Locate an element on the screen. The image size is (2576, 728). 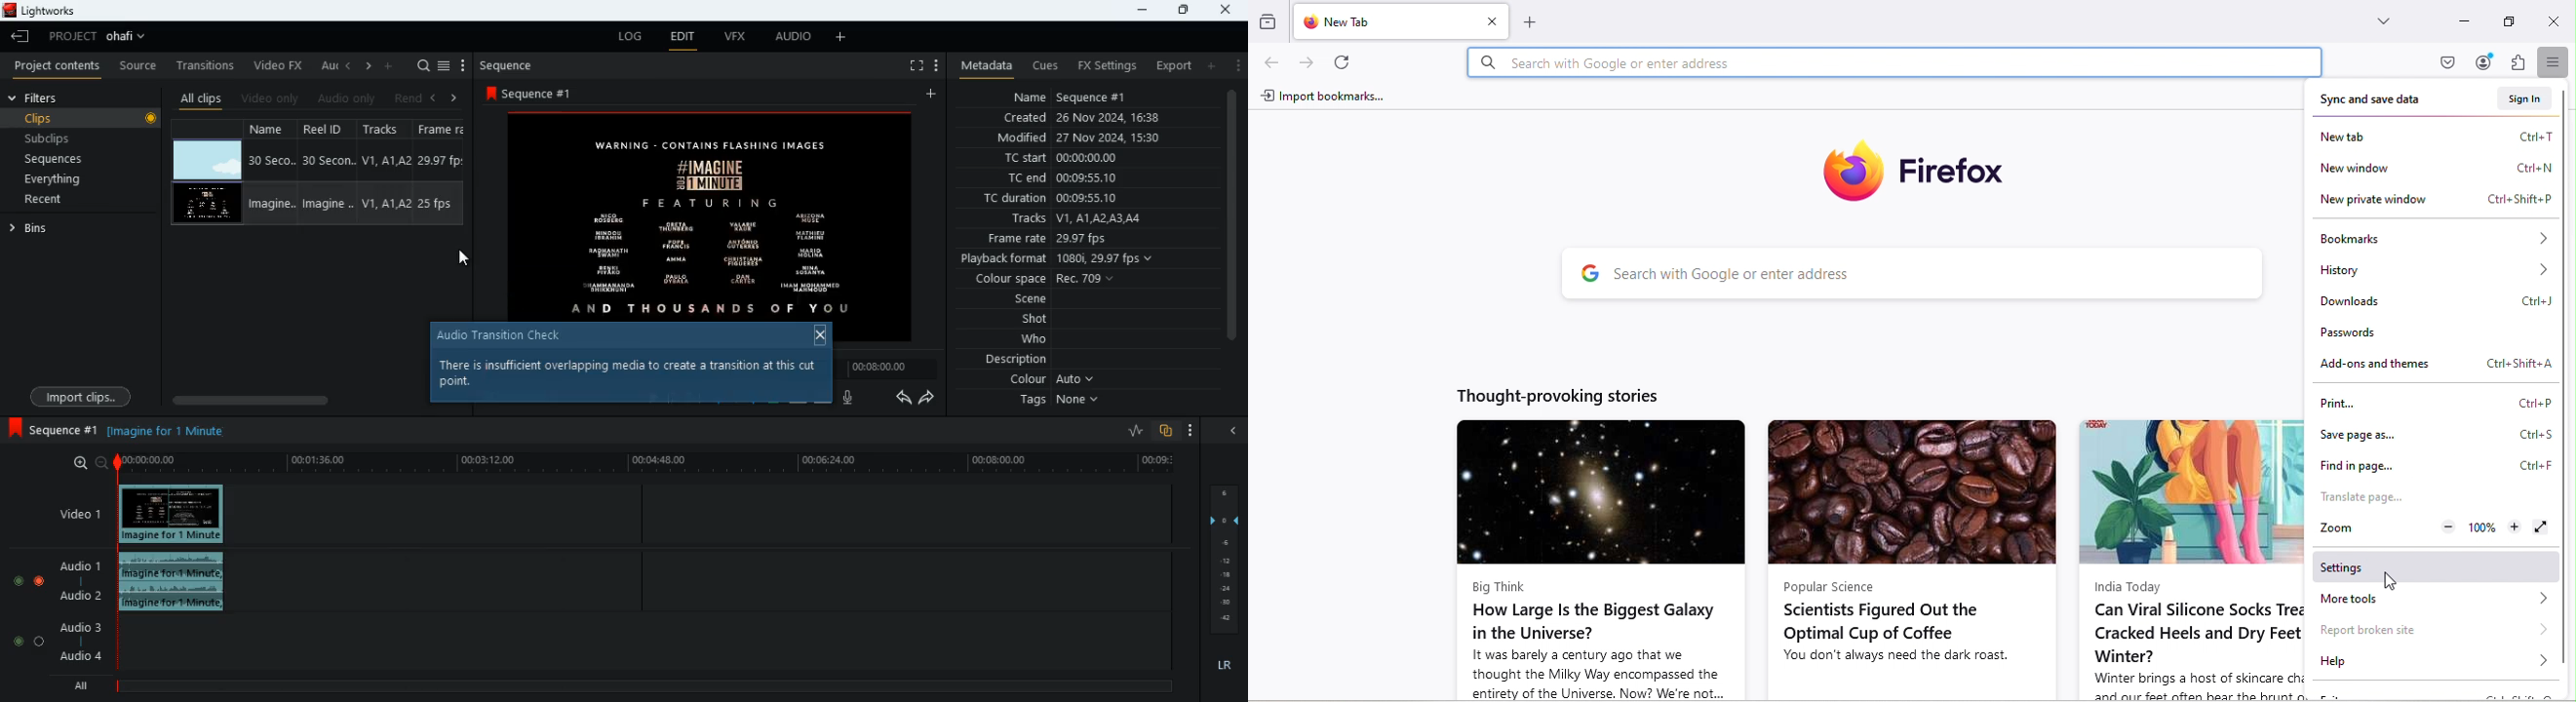
V1, A1, A2 is located at coordinates (384, 160).